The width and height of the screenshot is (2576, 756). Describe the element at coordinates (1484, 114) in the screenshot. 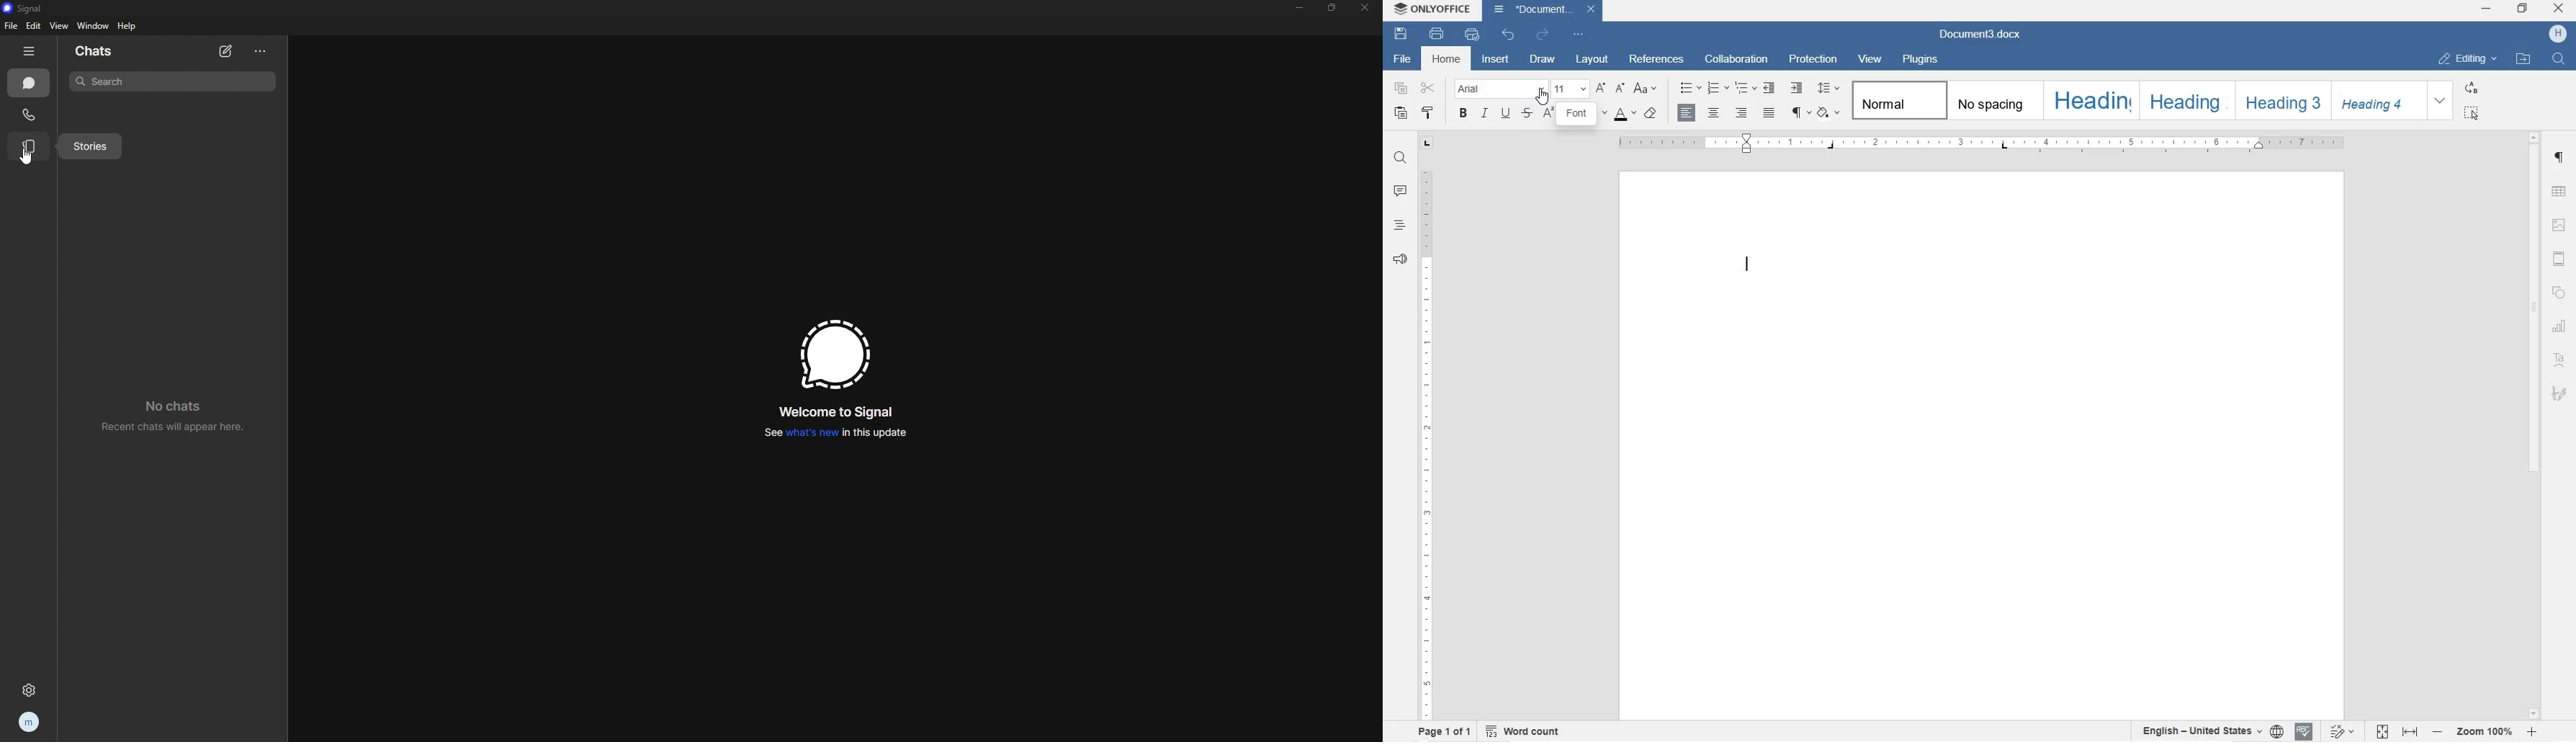

I see `ITALIC` at that location.